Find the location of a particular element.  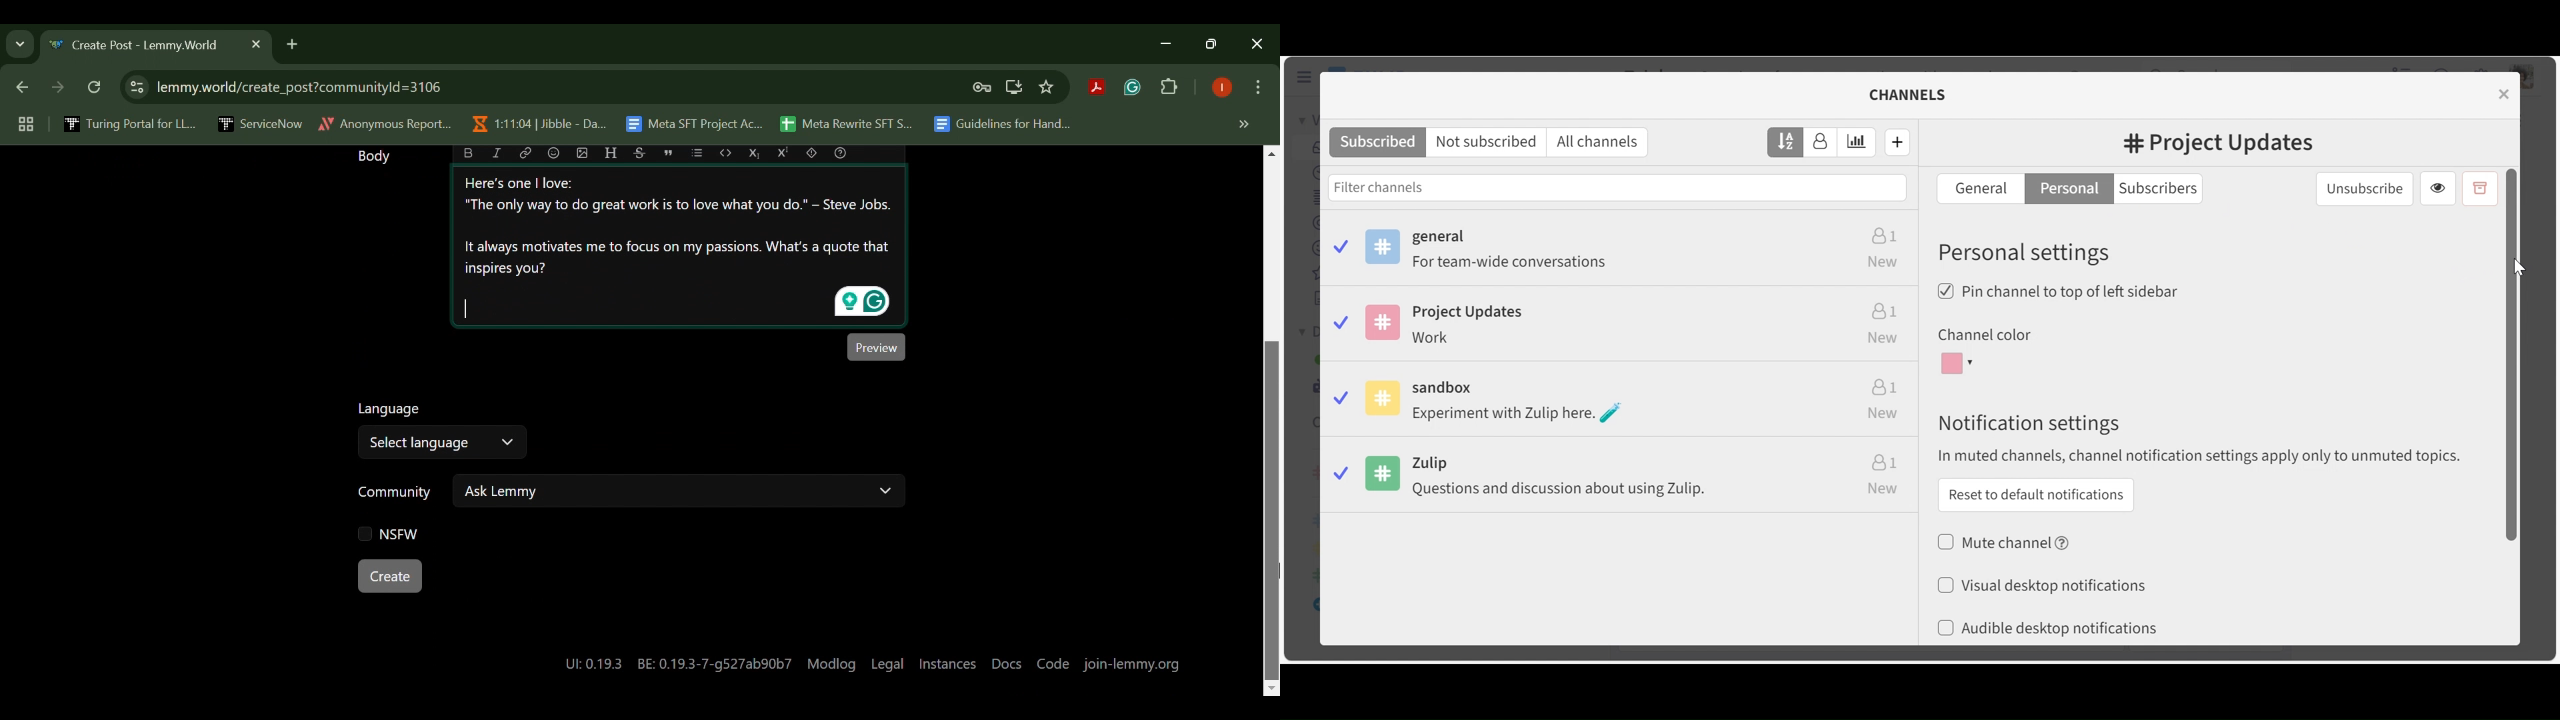

Body is located at coordinates (370, 158).